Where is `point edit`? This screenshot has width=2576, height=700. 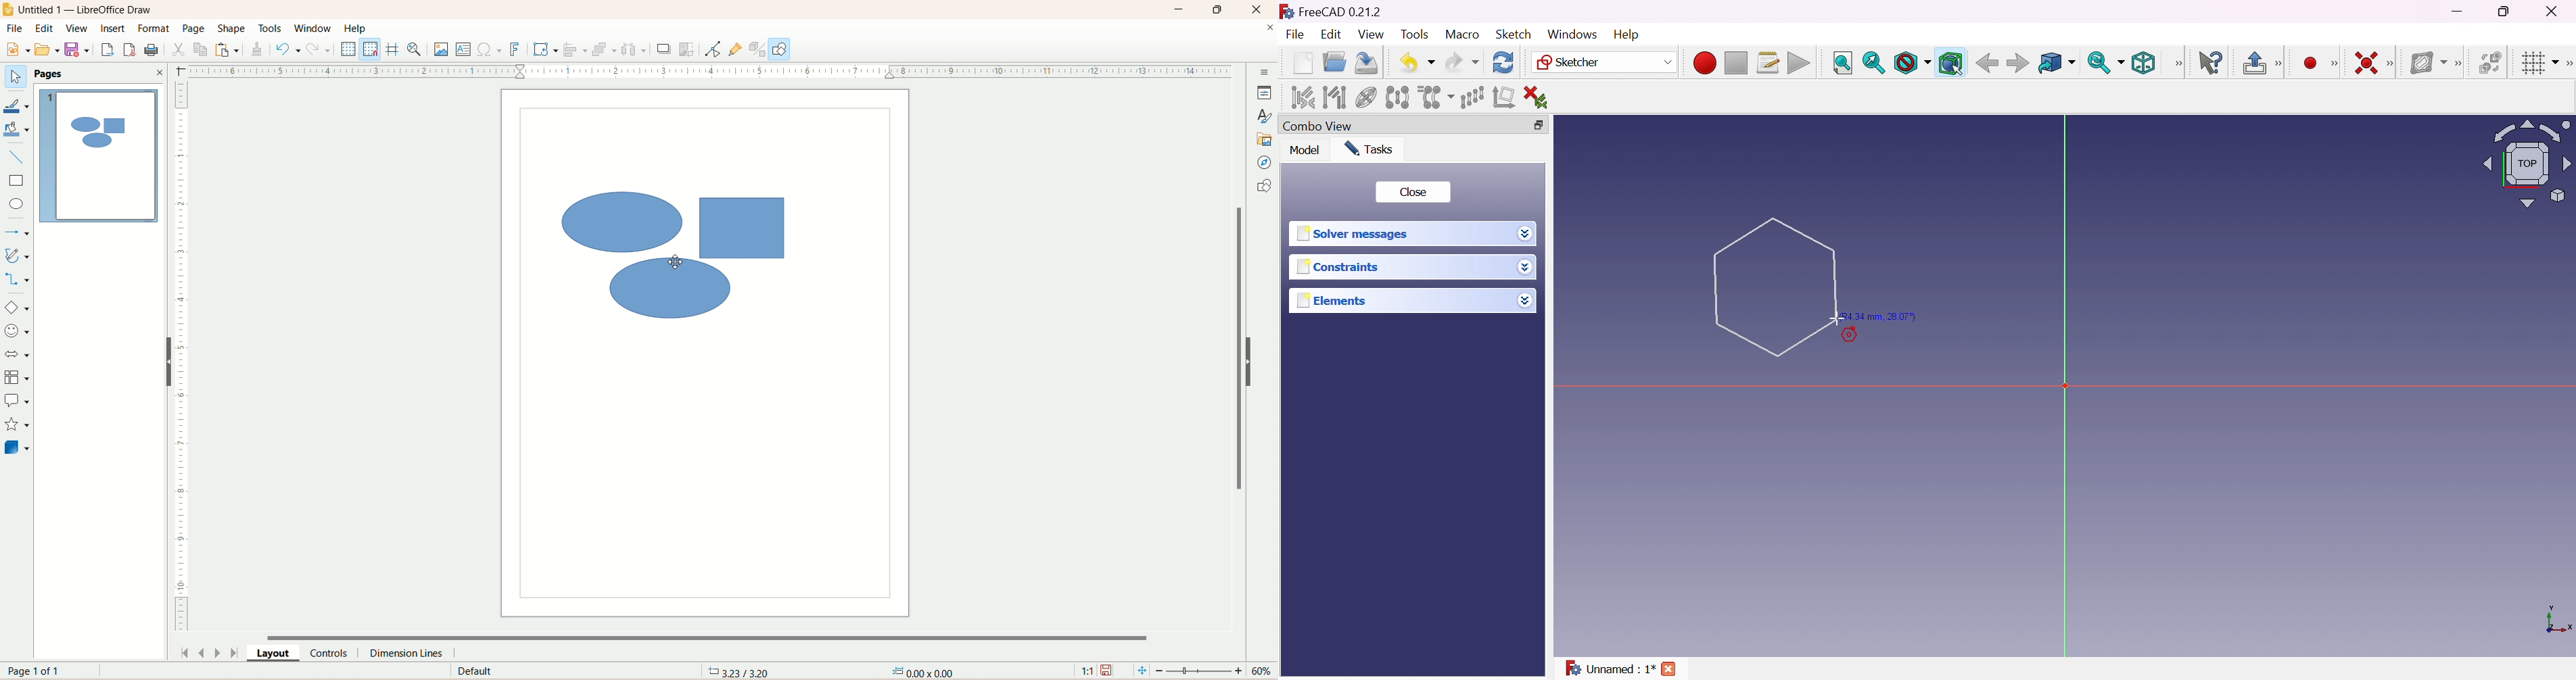 point edit is located at coordinates (711, 49).